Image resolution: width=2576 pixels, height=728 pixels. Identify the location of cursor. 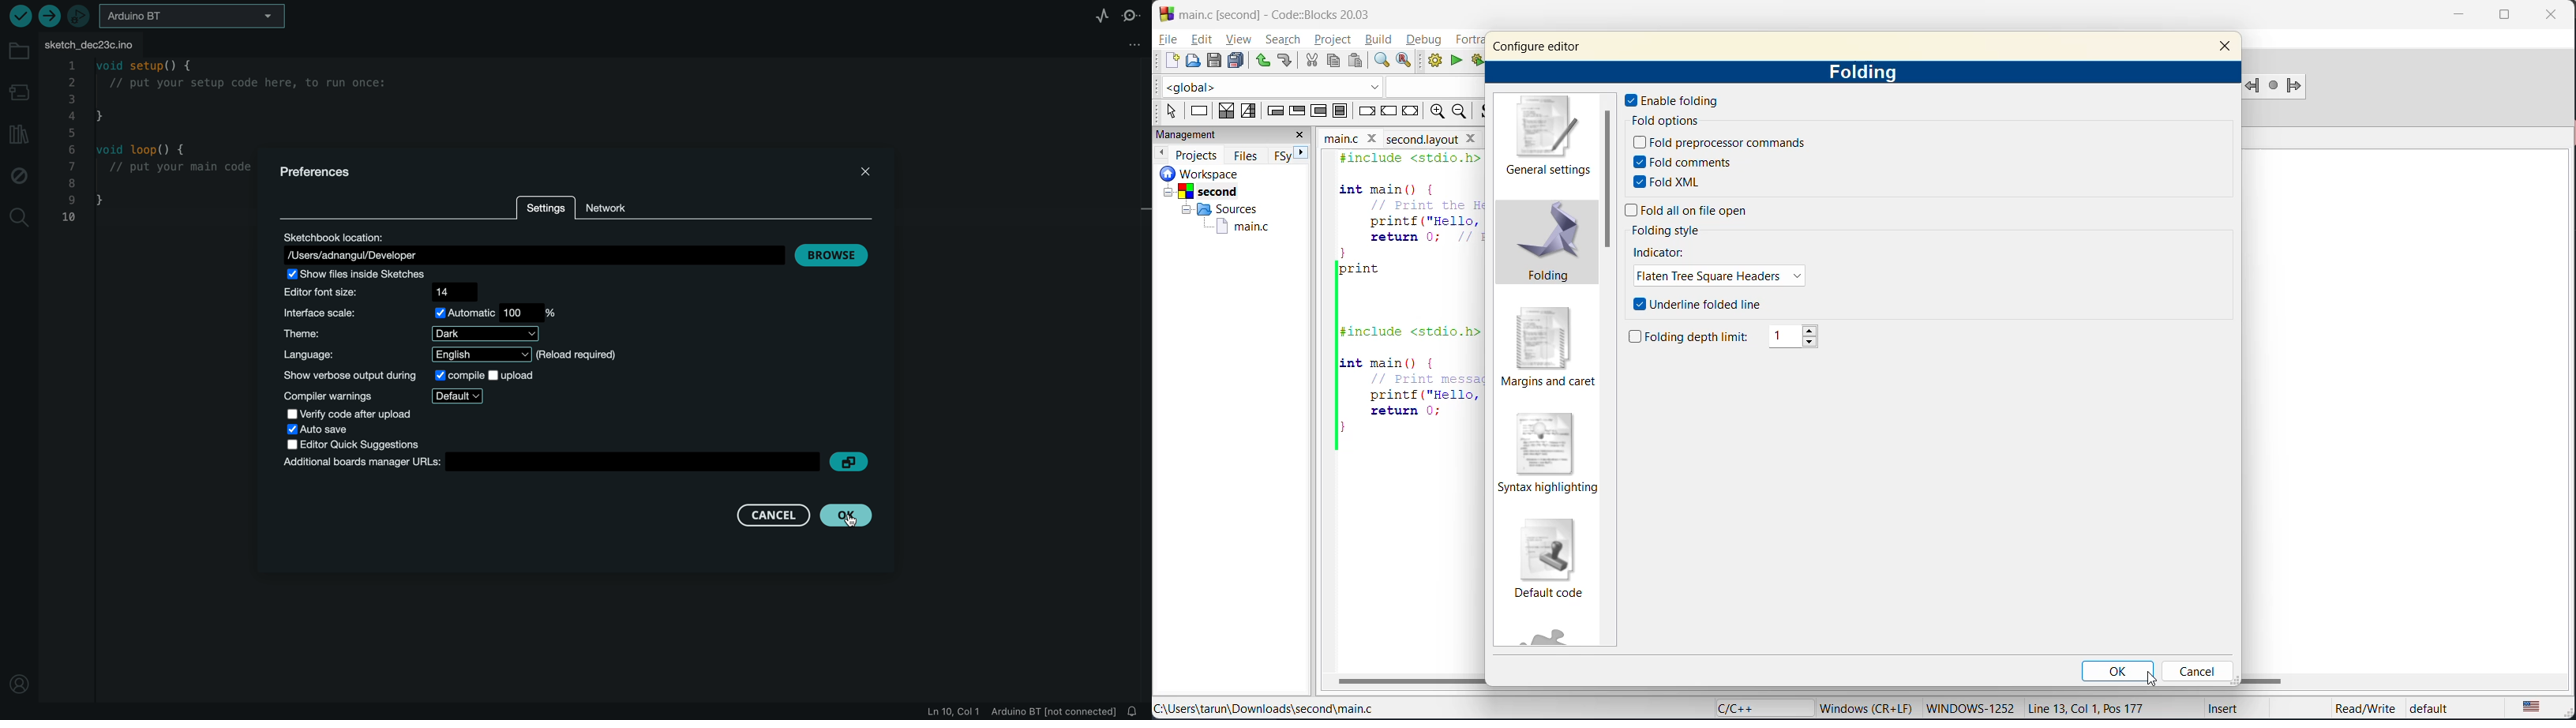
(2156, 681).